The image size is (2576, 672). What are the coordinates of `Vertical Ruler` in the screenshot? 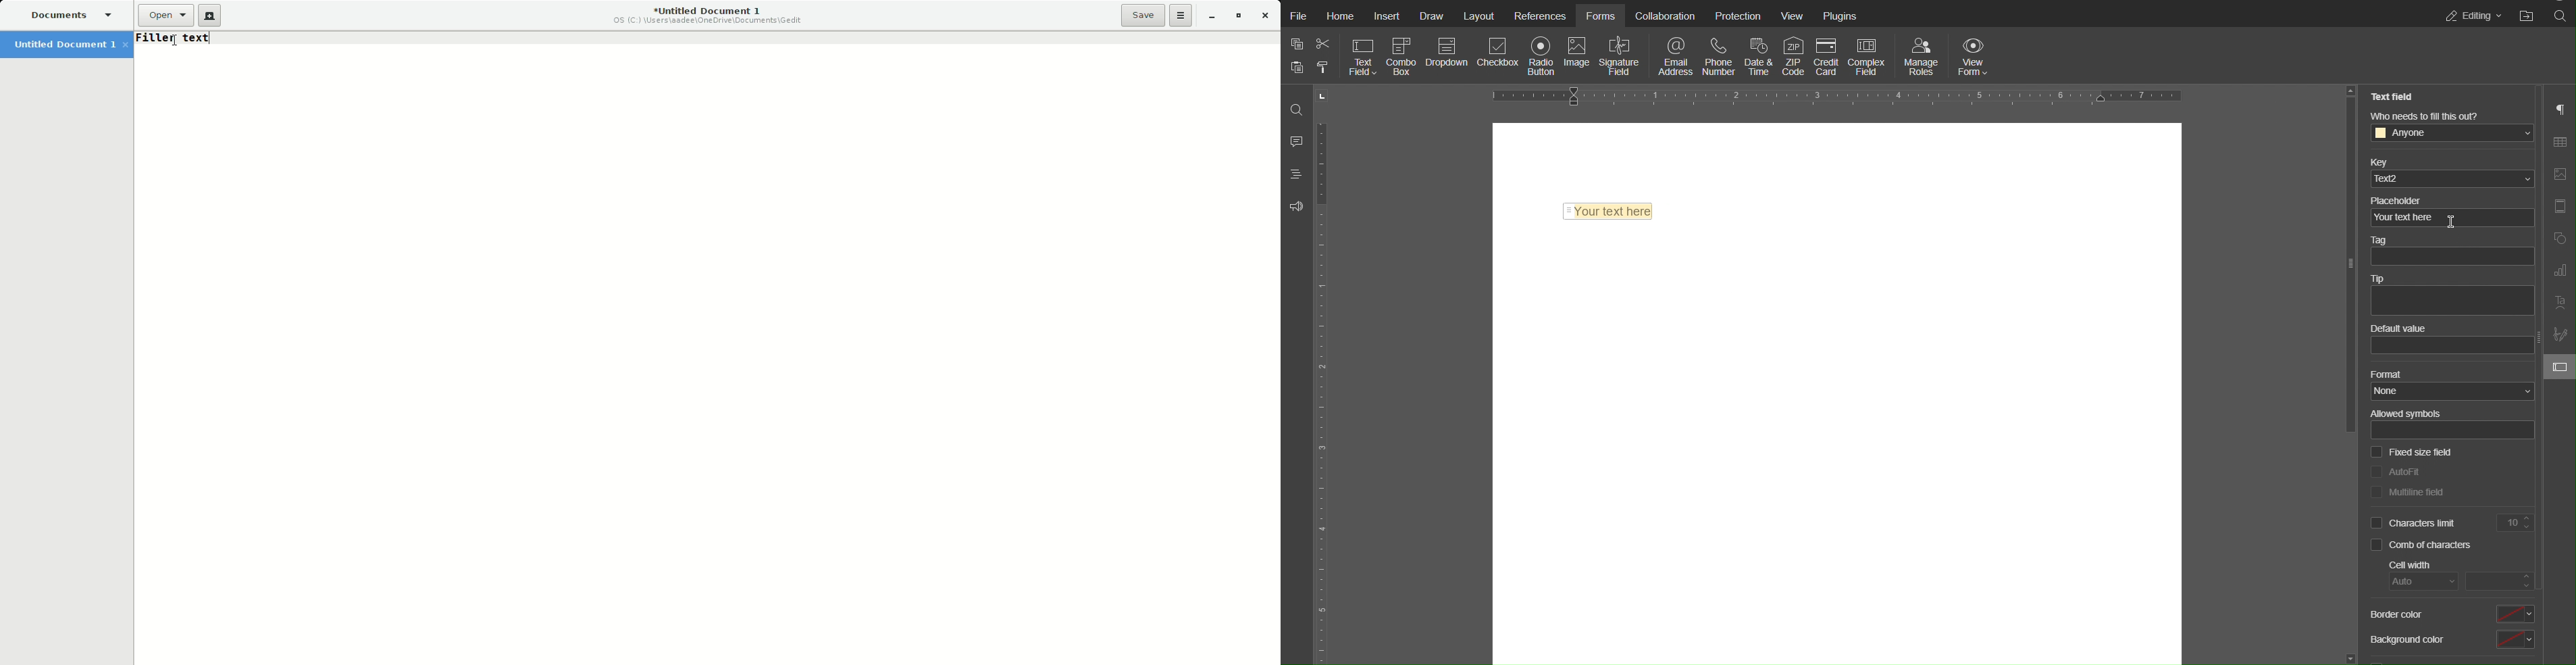 It's located at (1323, 374).